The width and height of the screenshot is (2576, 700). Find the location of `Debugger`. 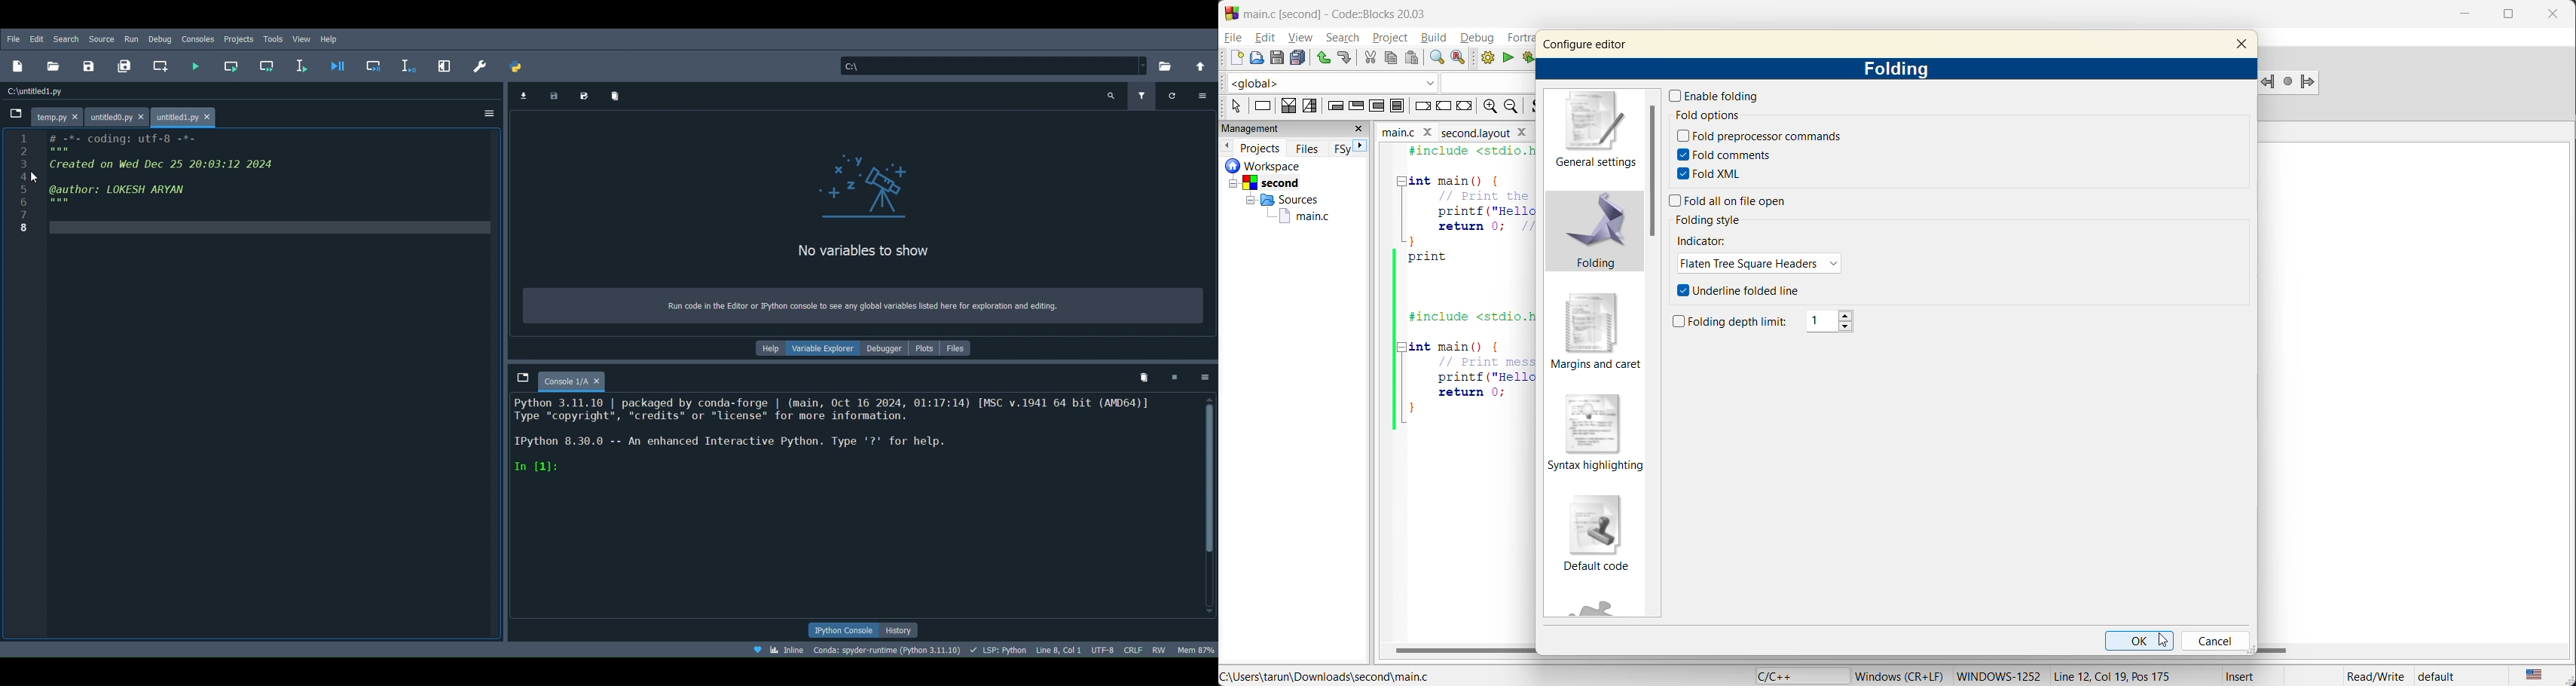

Debugger is located at coordinates (884, 349).